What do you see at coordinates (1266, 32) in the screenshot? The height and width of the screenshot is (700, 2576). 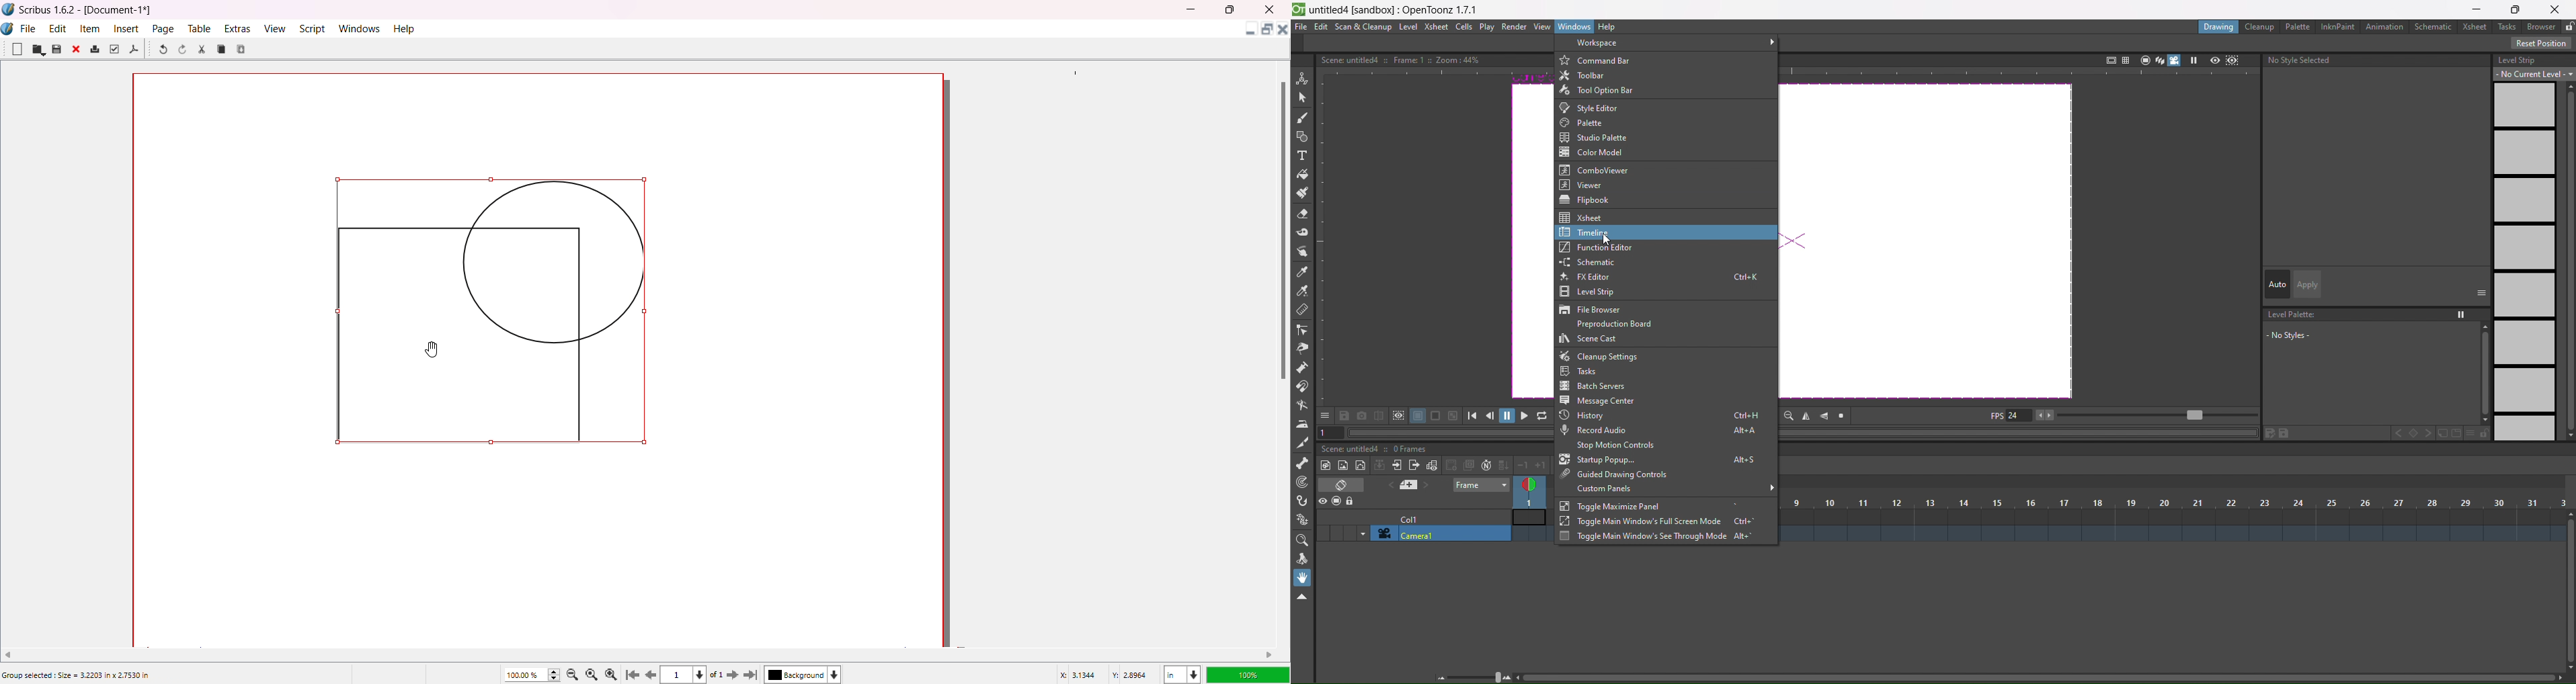 I see `Maximize Document` at bounding box center [1266, 32].